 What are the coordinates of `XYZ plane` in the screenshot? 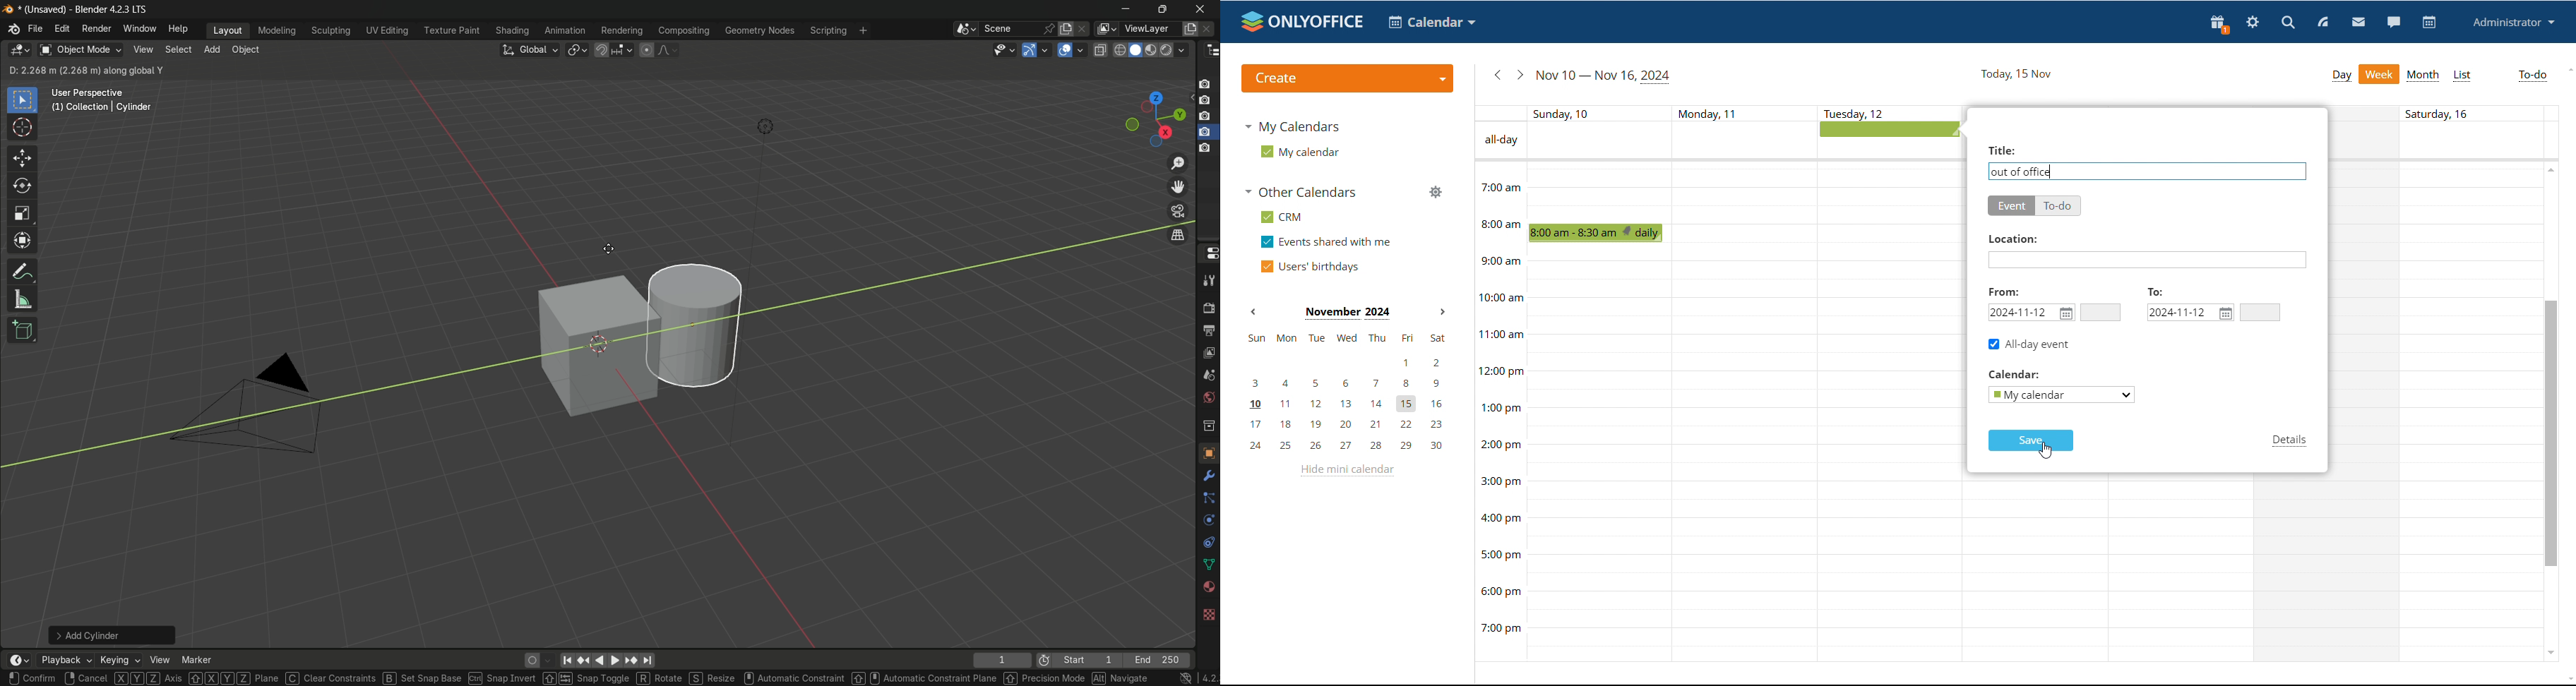 It's located at (233, 677).